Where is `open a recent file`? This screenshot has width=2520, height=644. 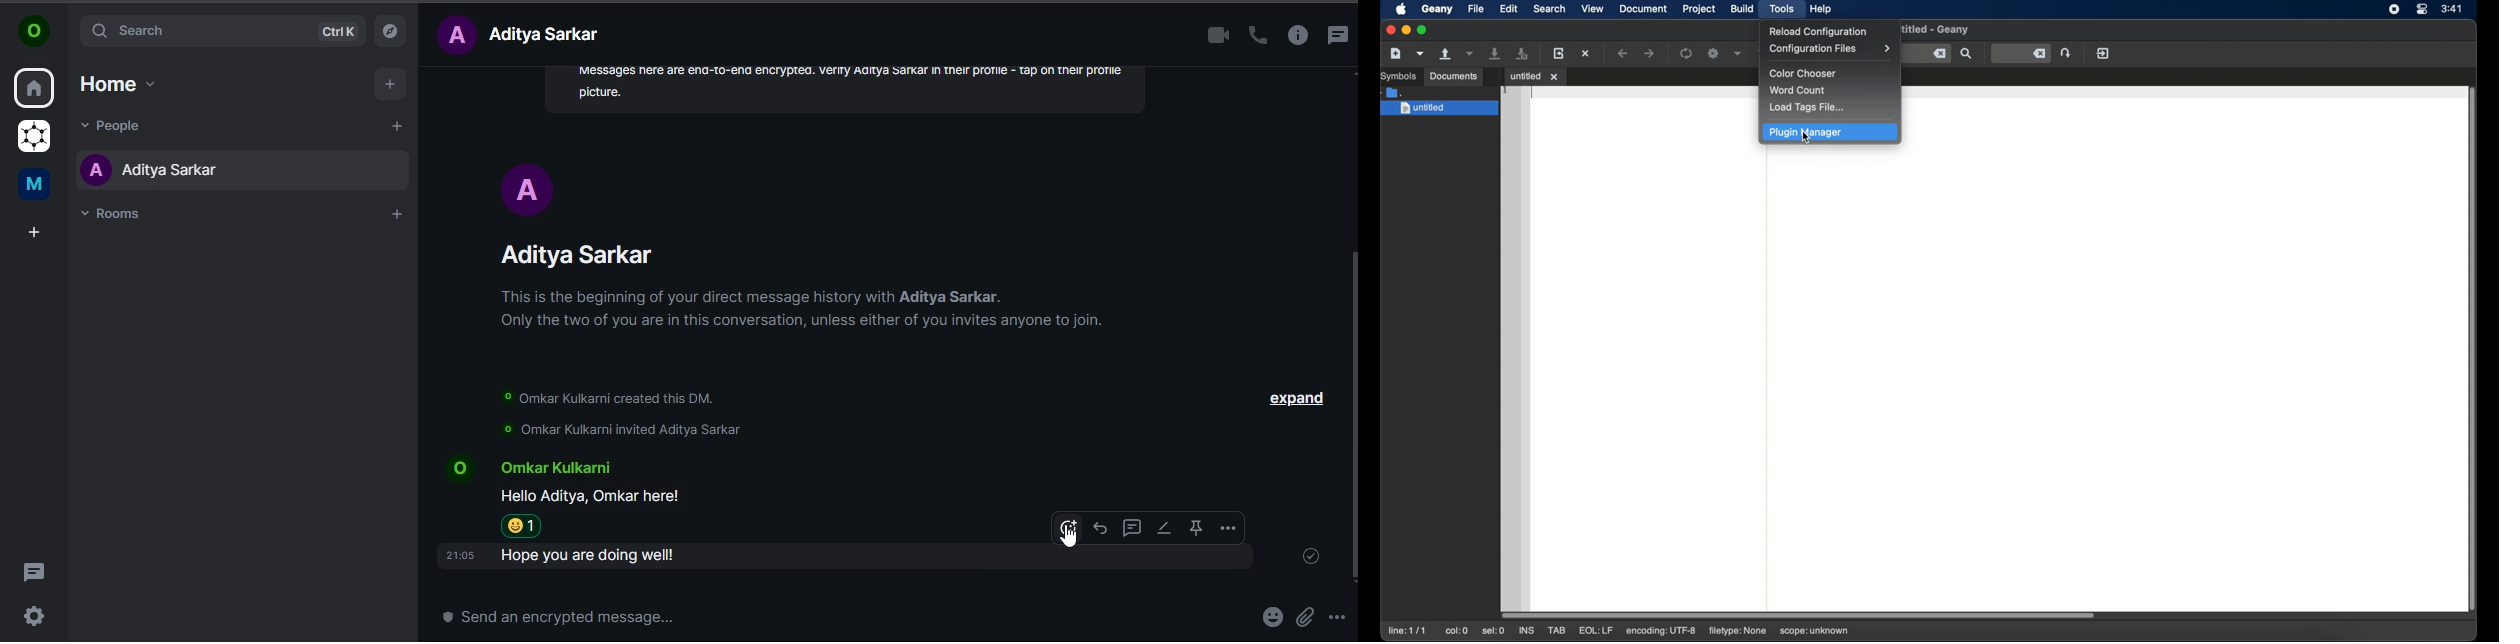 open a recent file is located at coordinates (1471, 54).